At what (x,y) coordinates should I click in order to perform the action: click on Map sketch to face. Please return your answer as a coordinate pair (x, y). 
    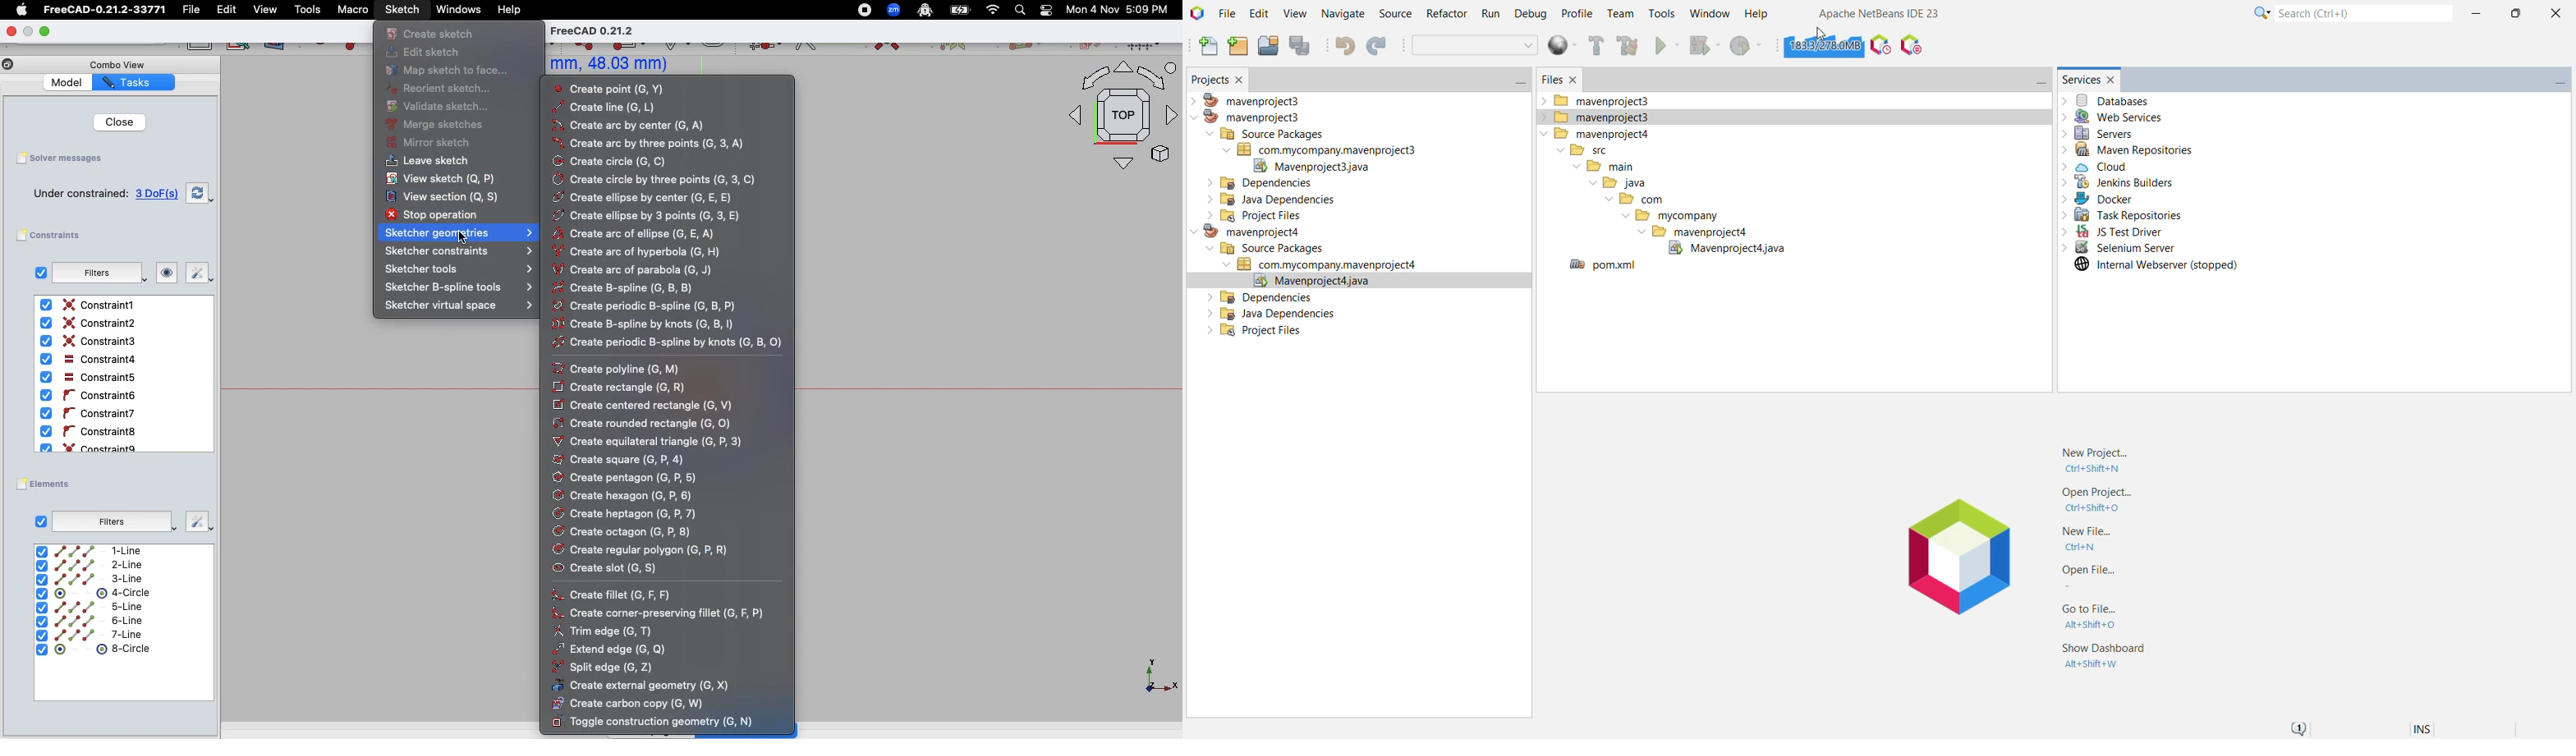
    Looking at the image, I should click on (452, 71).